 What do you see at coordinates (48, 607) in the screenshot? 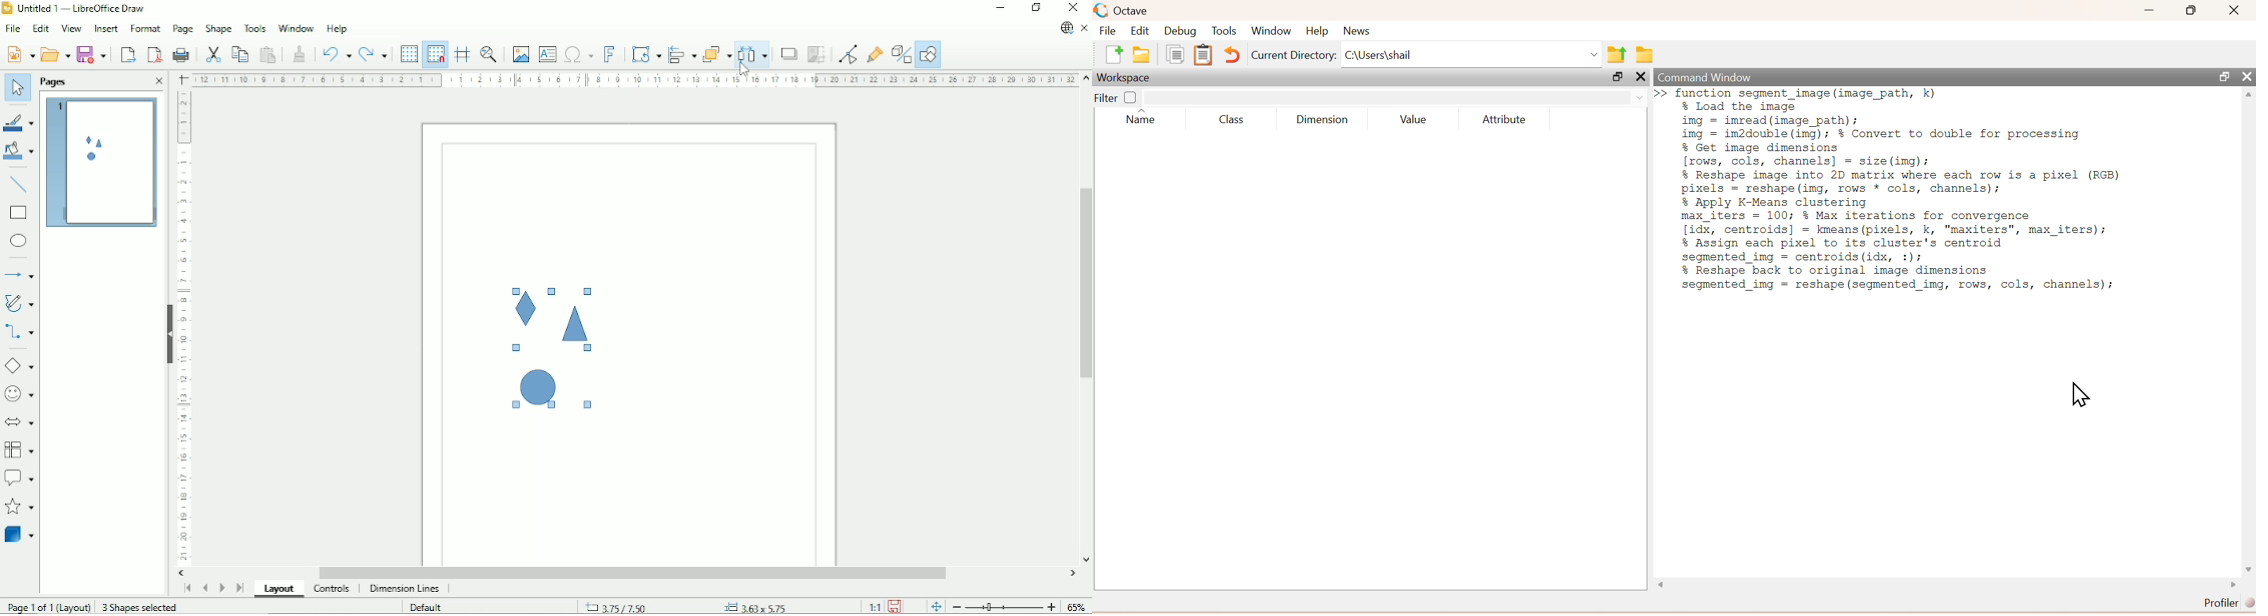
I see `Page 1 of 1 (Layout)` at bounding box center [48, 607].